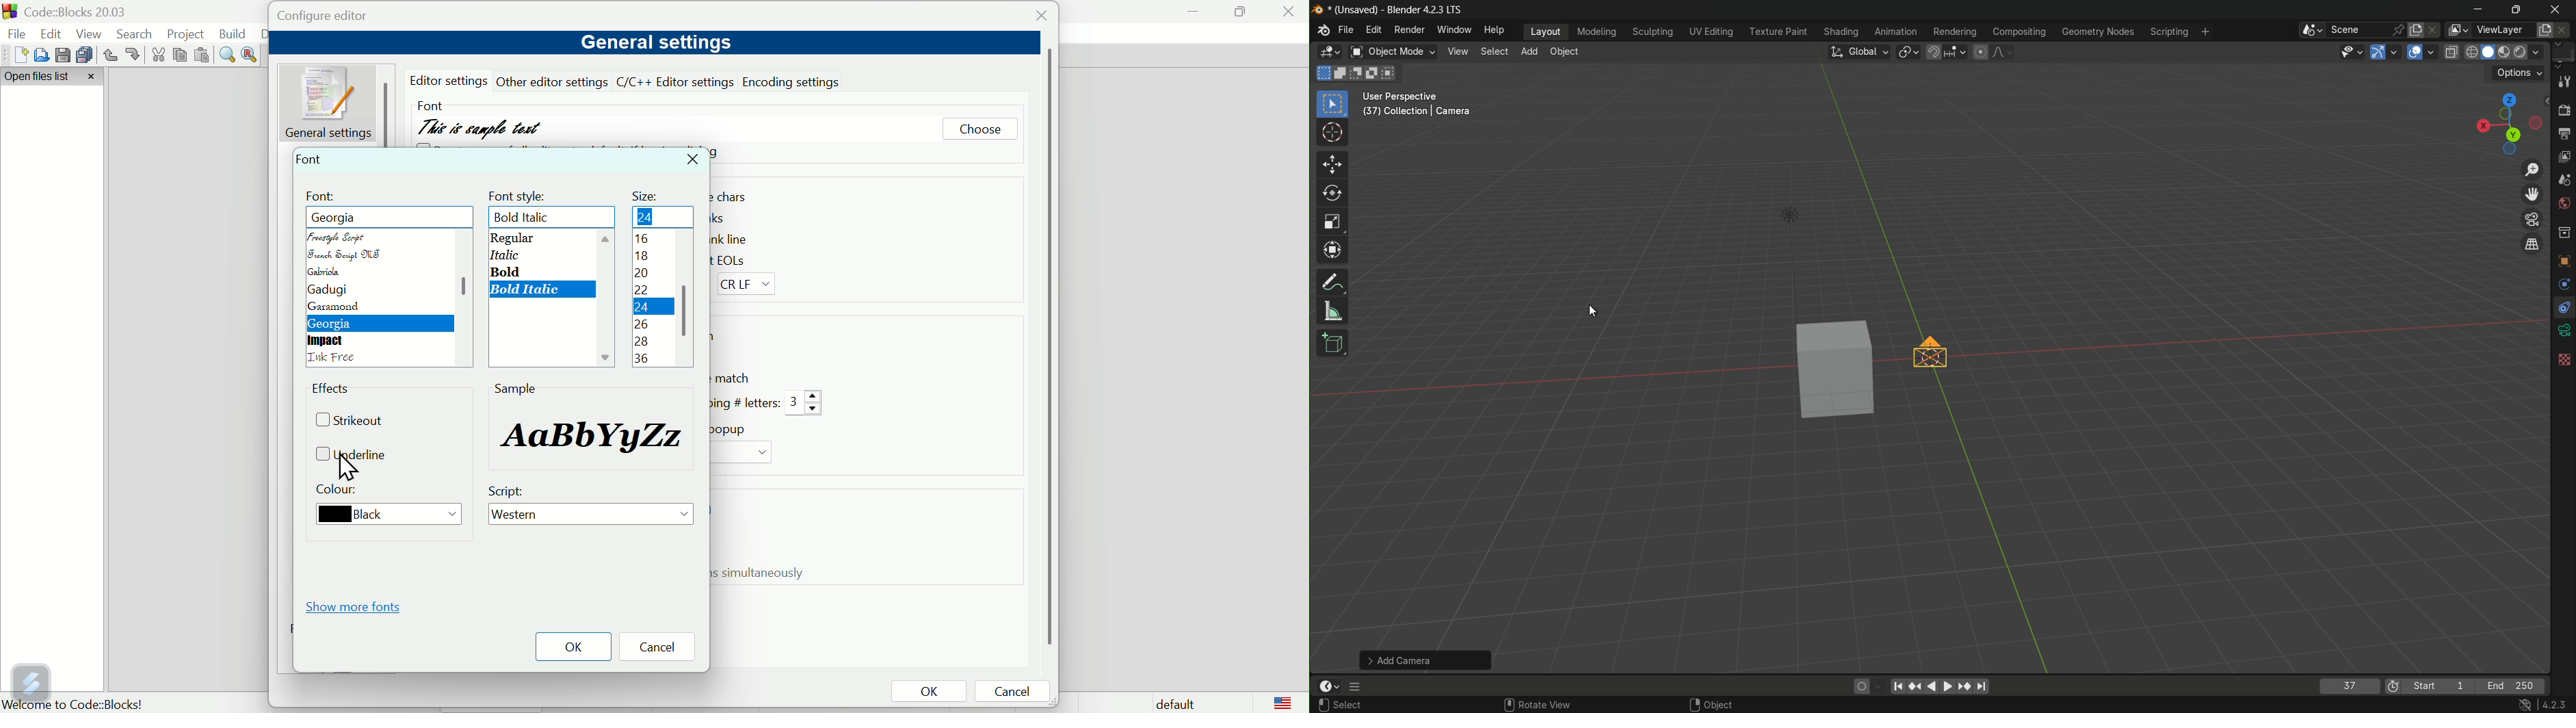 This screenshot has width=2576, height=728. What do you see at coordinates (520, 194) in the screenshot?
I see `font style` at bounding box center [520, 194].